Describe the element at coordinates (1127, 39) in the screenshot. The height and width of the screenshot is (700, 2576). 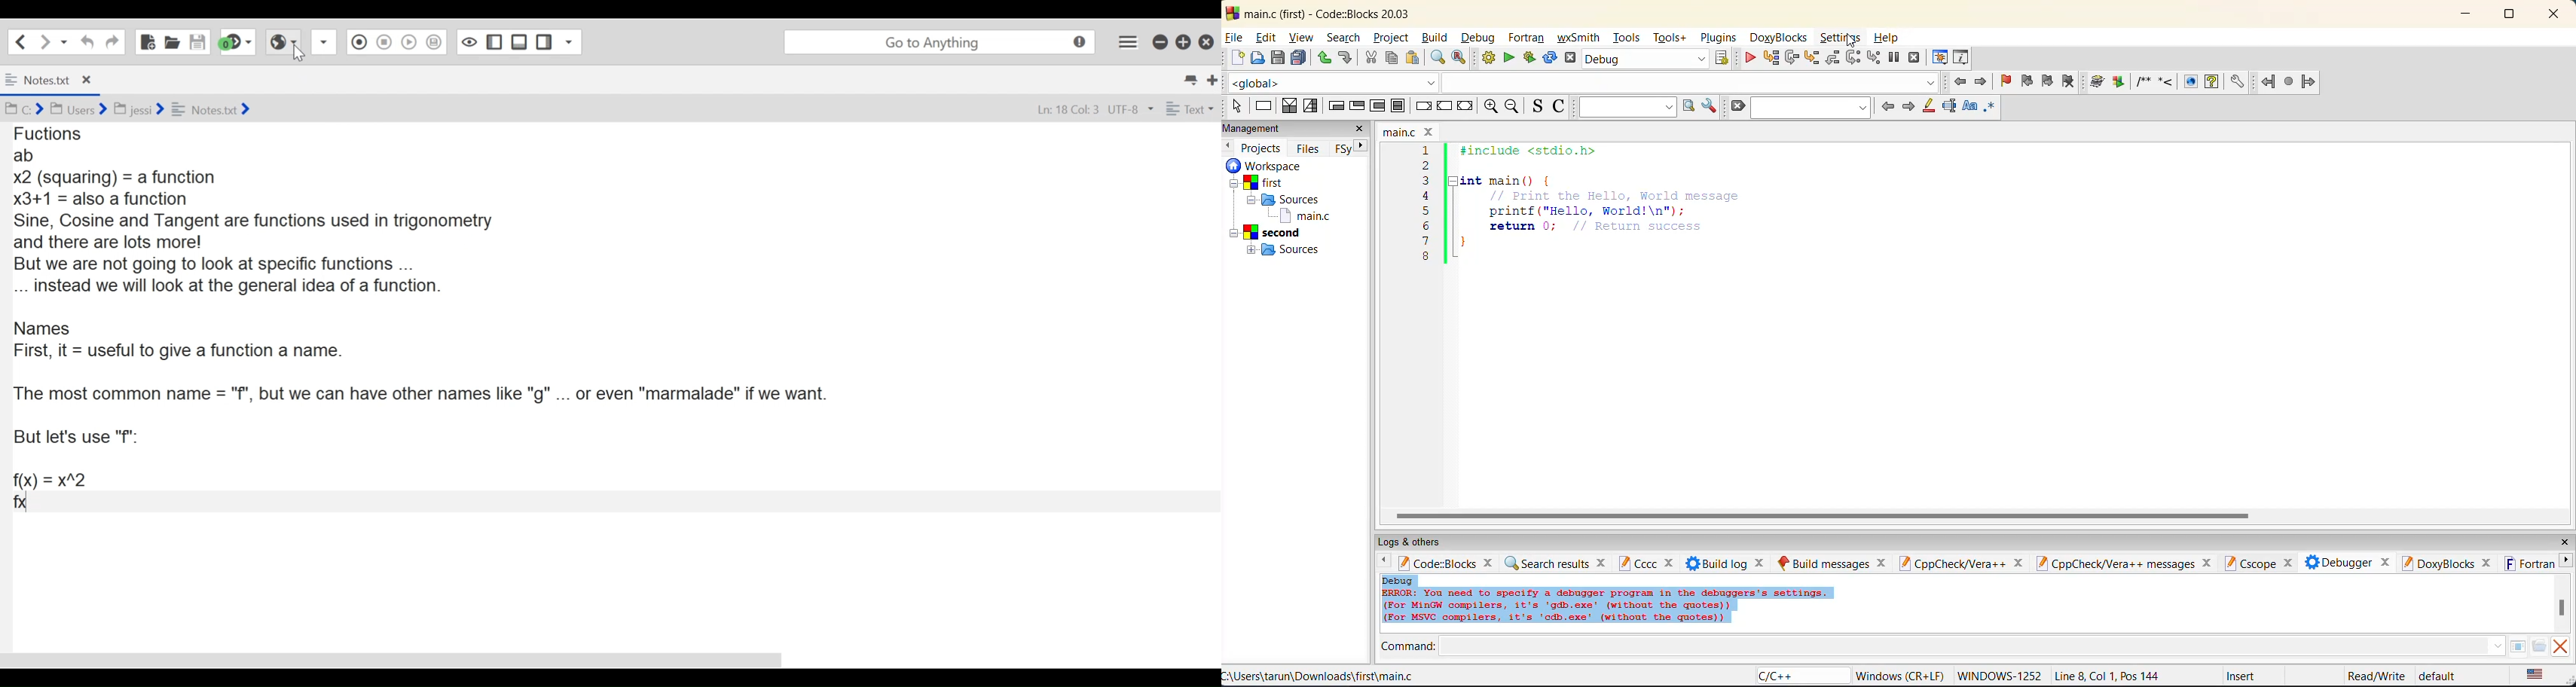
I see `Application menu` at that location.